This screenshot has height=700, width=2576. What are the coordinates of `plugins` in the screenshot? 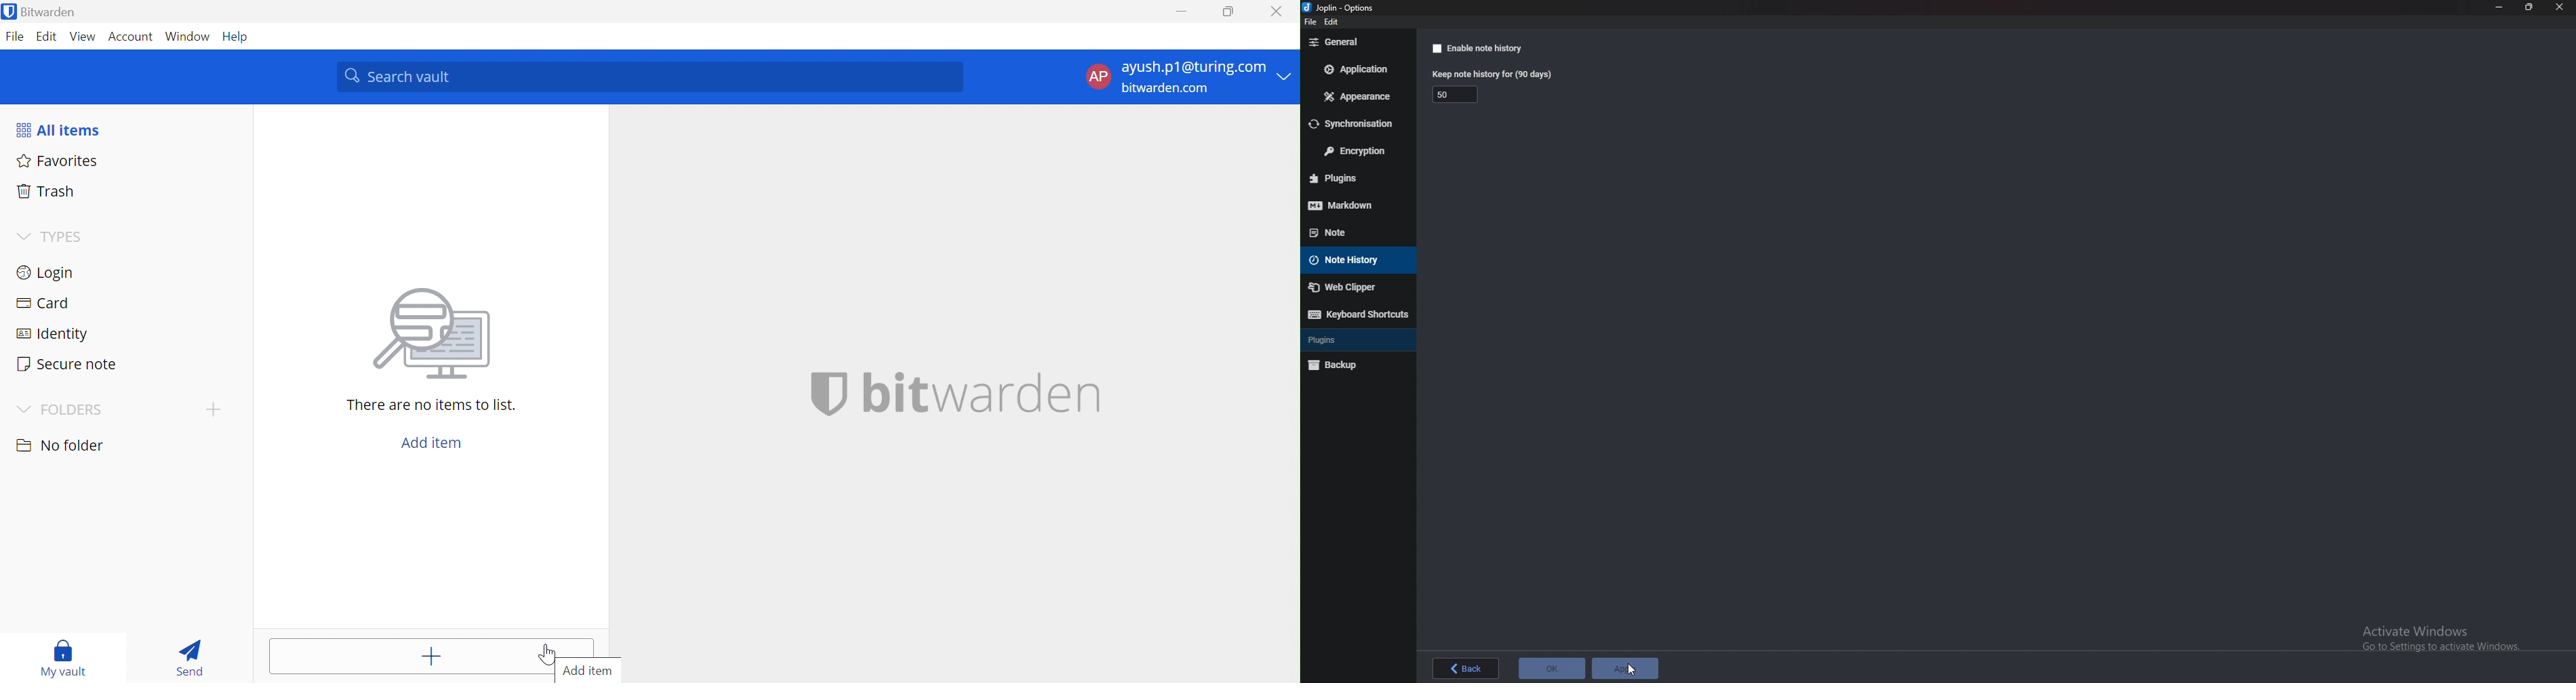 It's located at (1355, 177).